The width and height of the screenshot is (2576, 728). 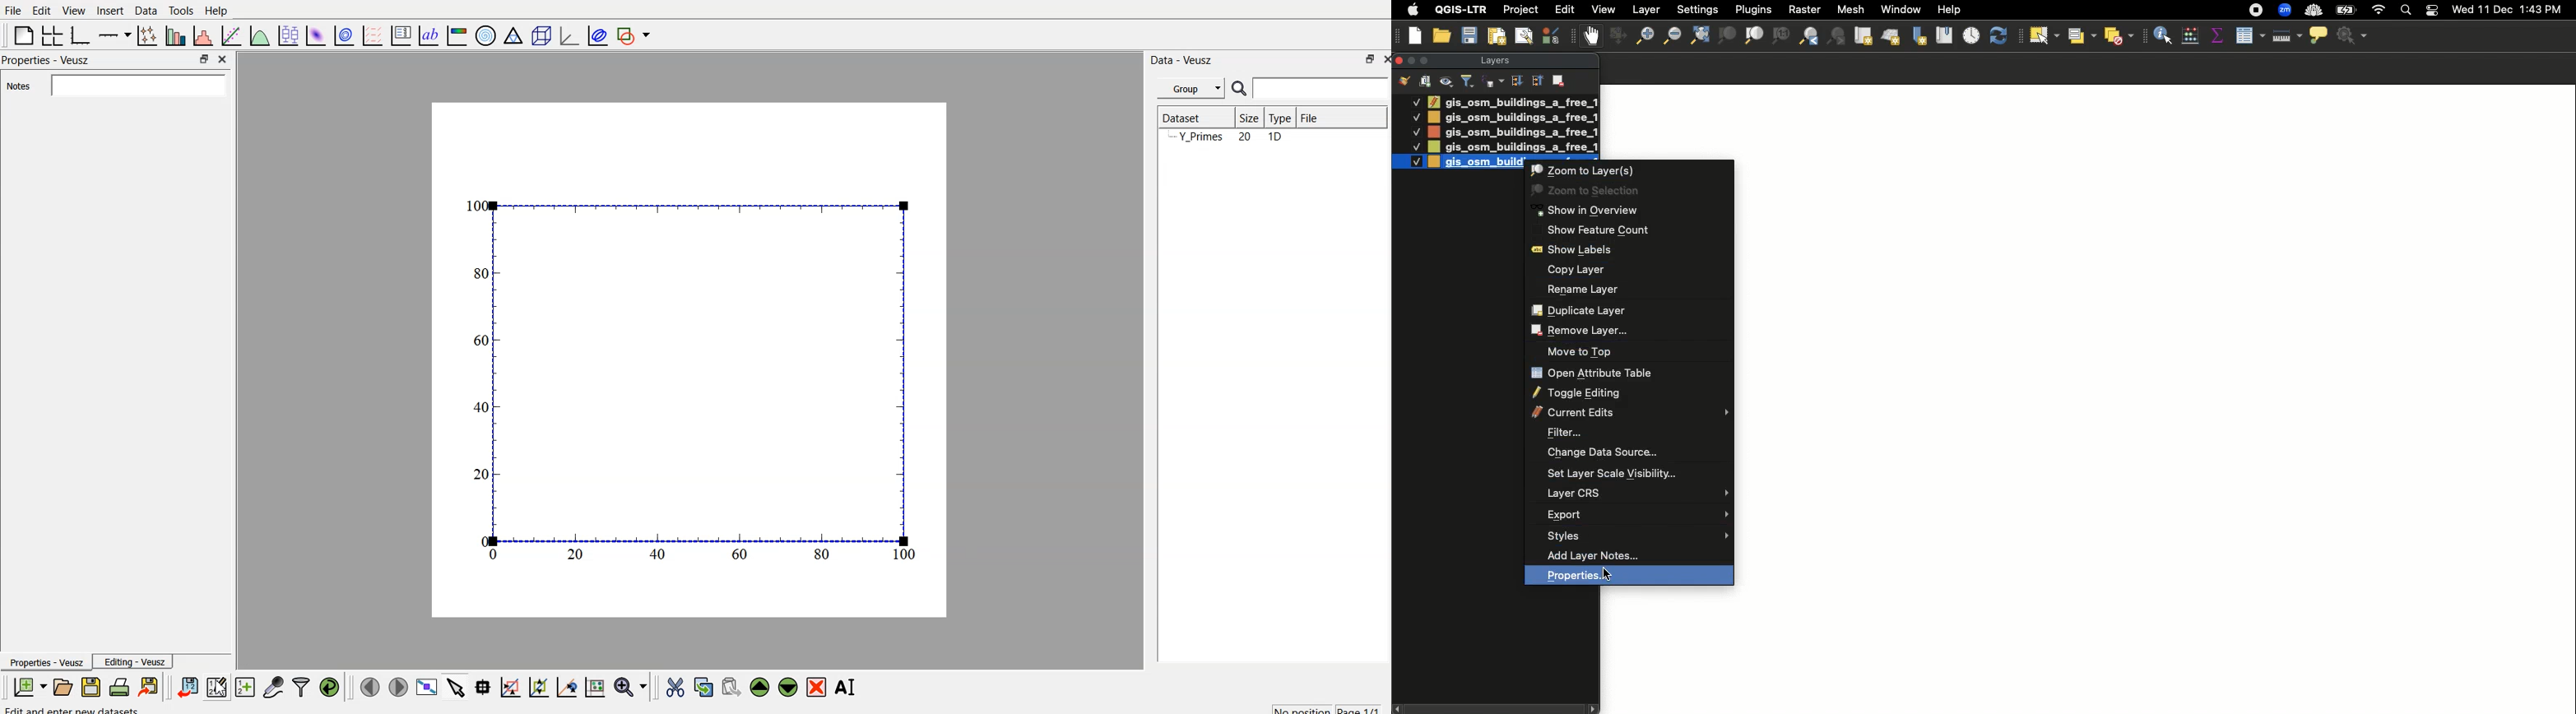 What do you see at coordinates (672, 687) in the screenshot?
I see `cut the widget` at bounding box center [672, 687].